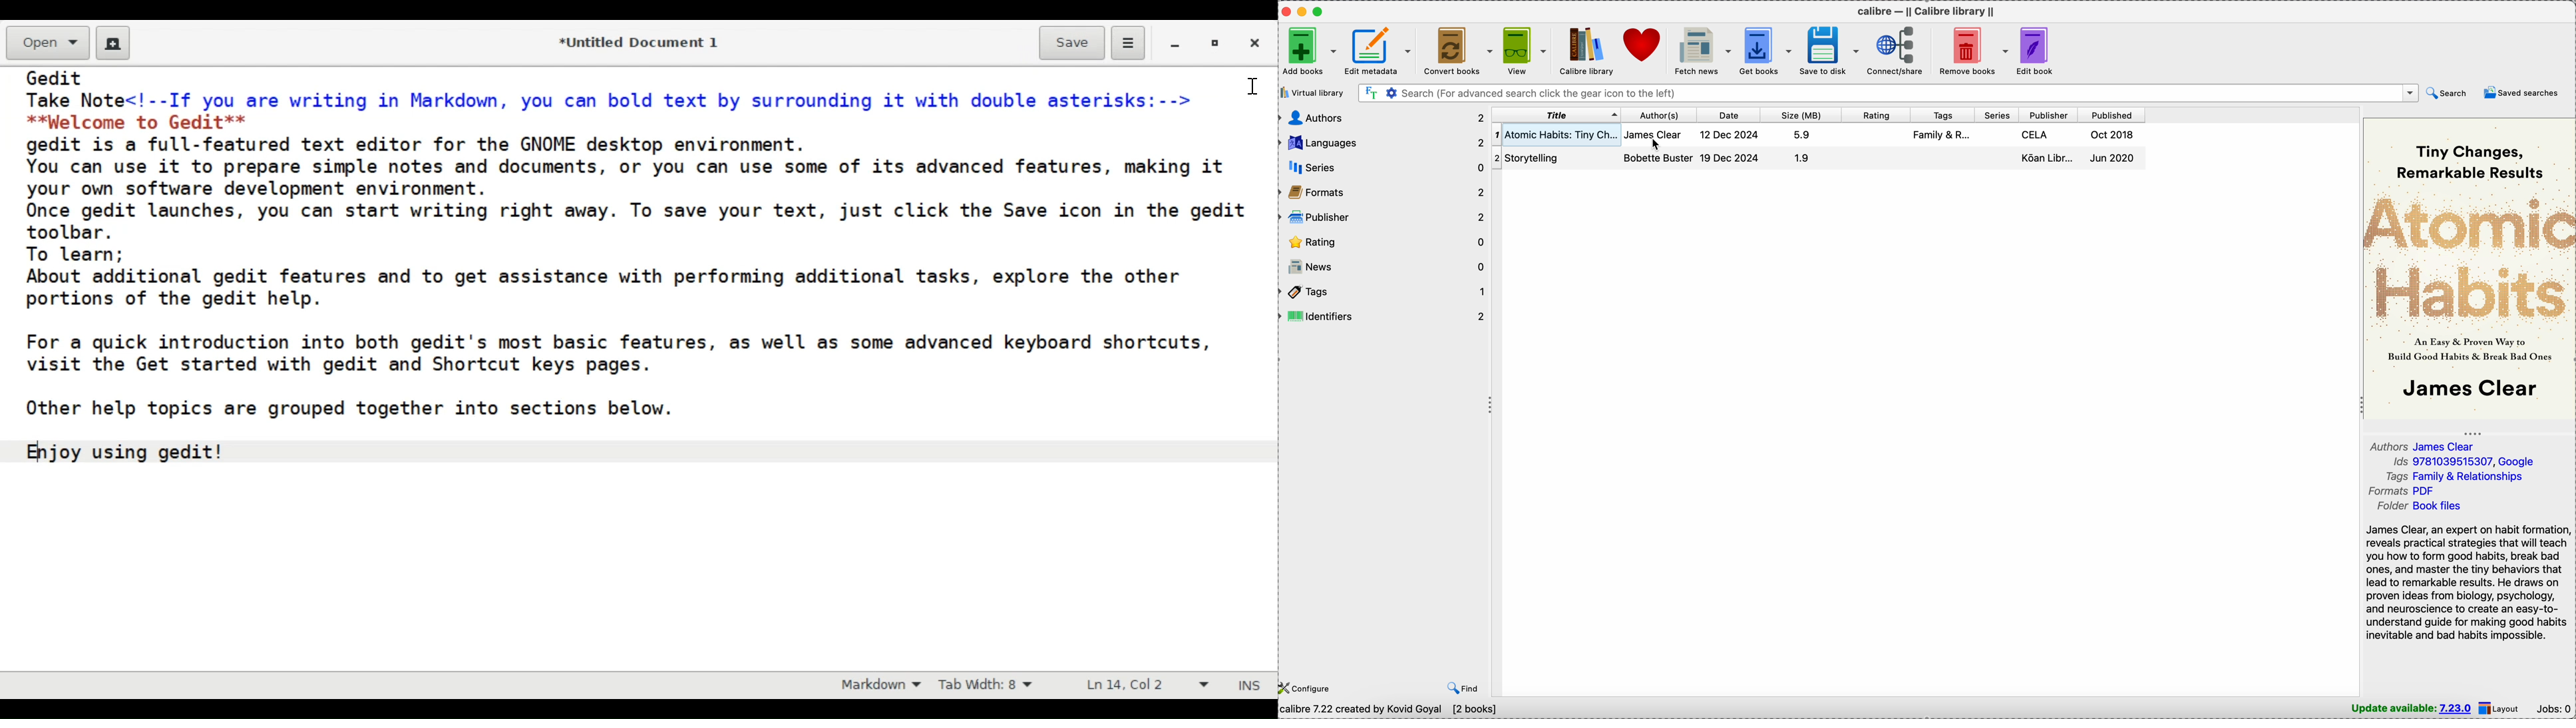 The image size is (2576, 728). What do you see at coordinates (1944, 115) in the screenshot?
I see `tags` at bounding box center [1944, 115].